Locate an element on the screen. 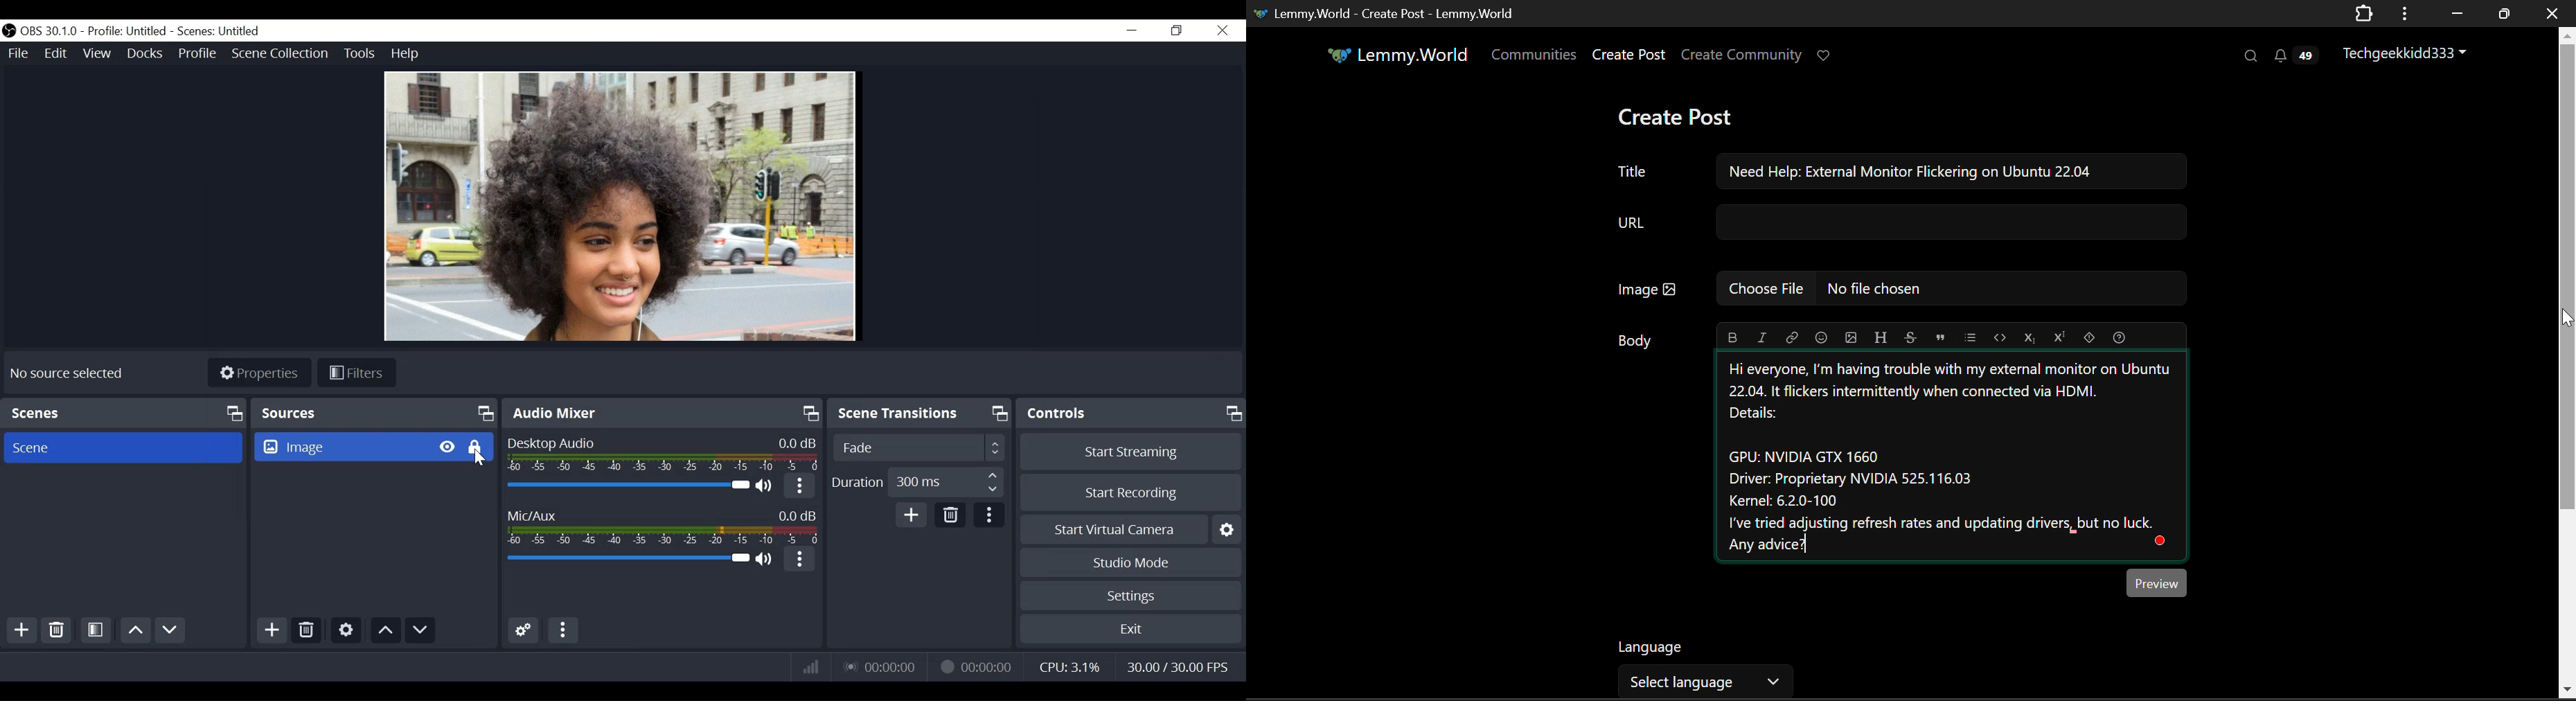 This screenshot has width=2576, height=728. Add  is located at coordinates (911, 515).